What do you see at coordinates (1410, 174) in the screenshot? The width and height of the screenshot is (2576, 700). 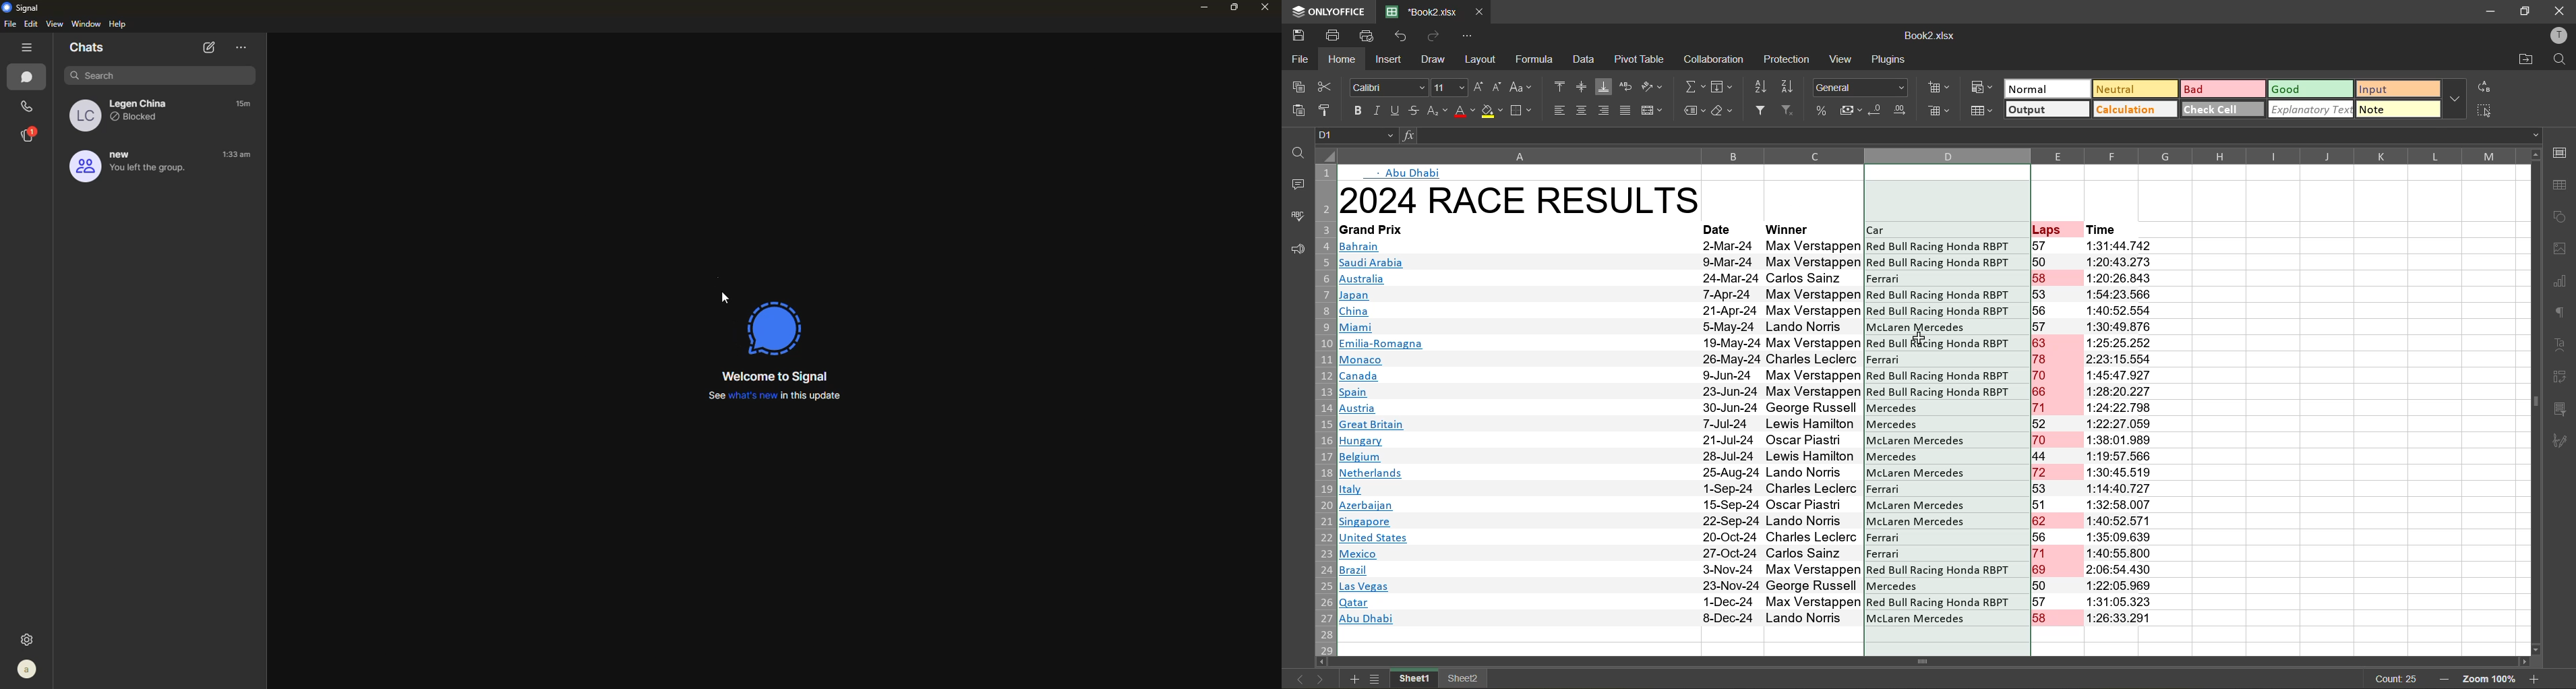 I see ` Abu Dhabi` at bounding box center [1410, 174].